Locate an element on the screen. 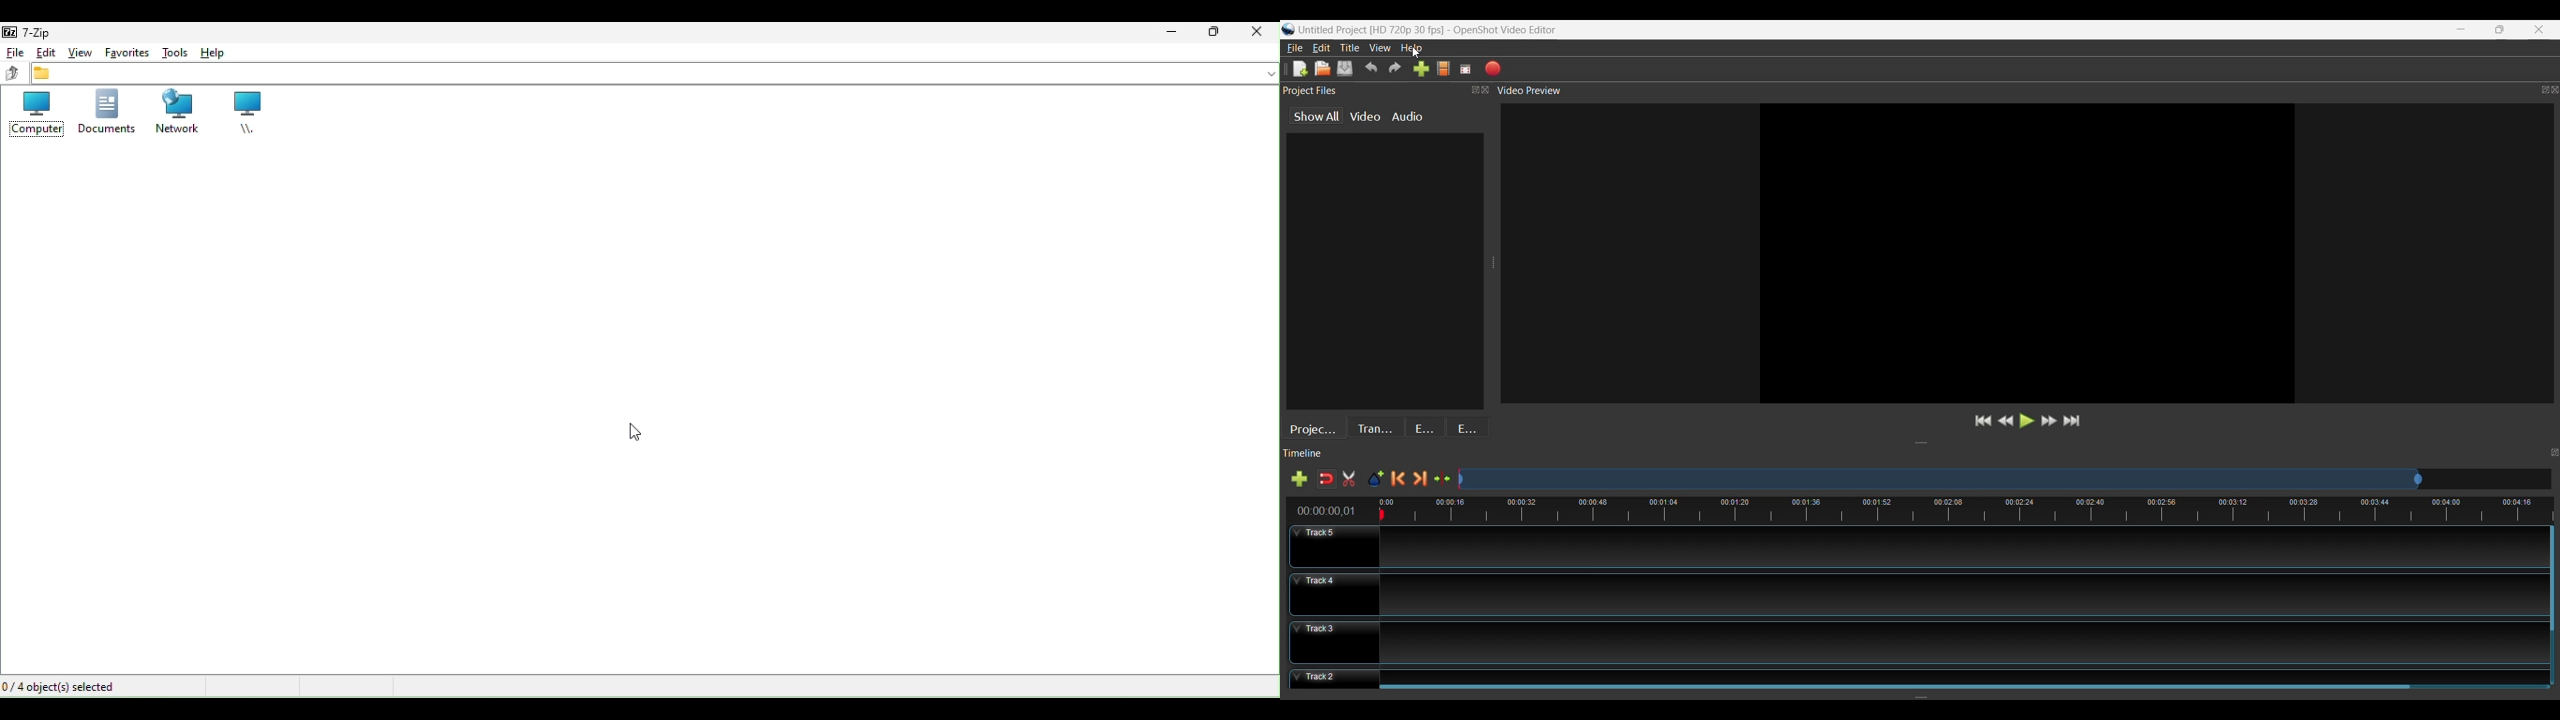  Effects is located at coordinates (1426, 427).